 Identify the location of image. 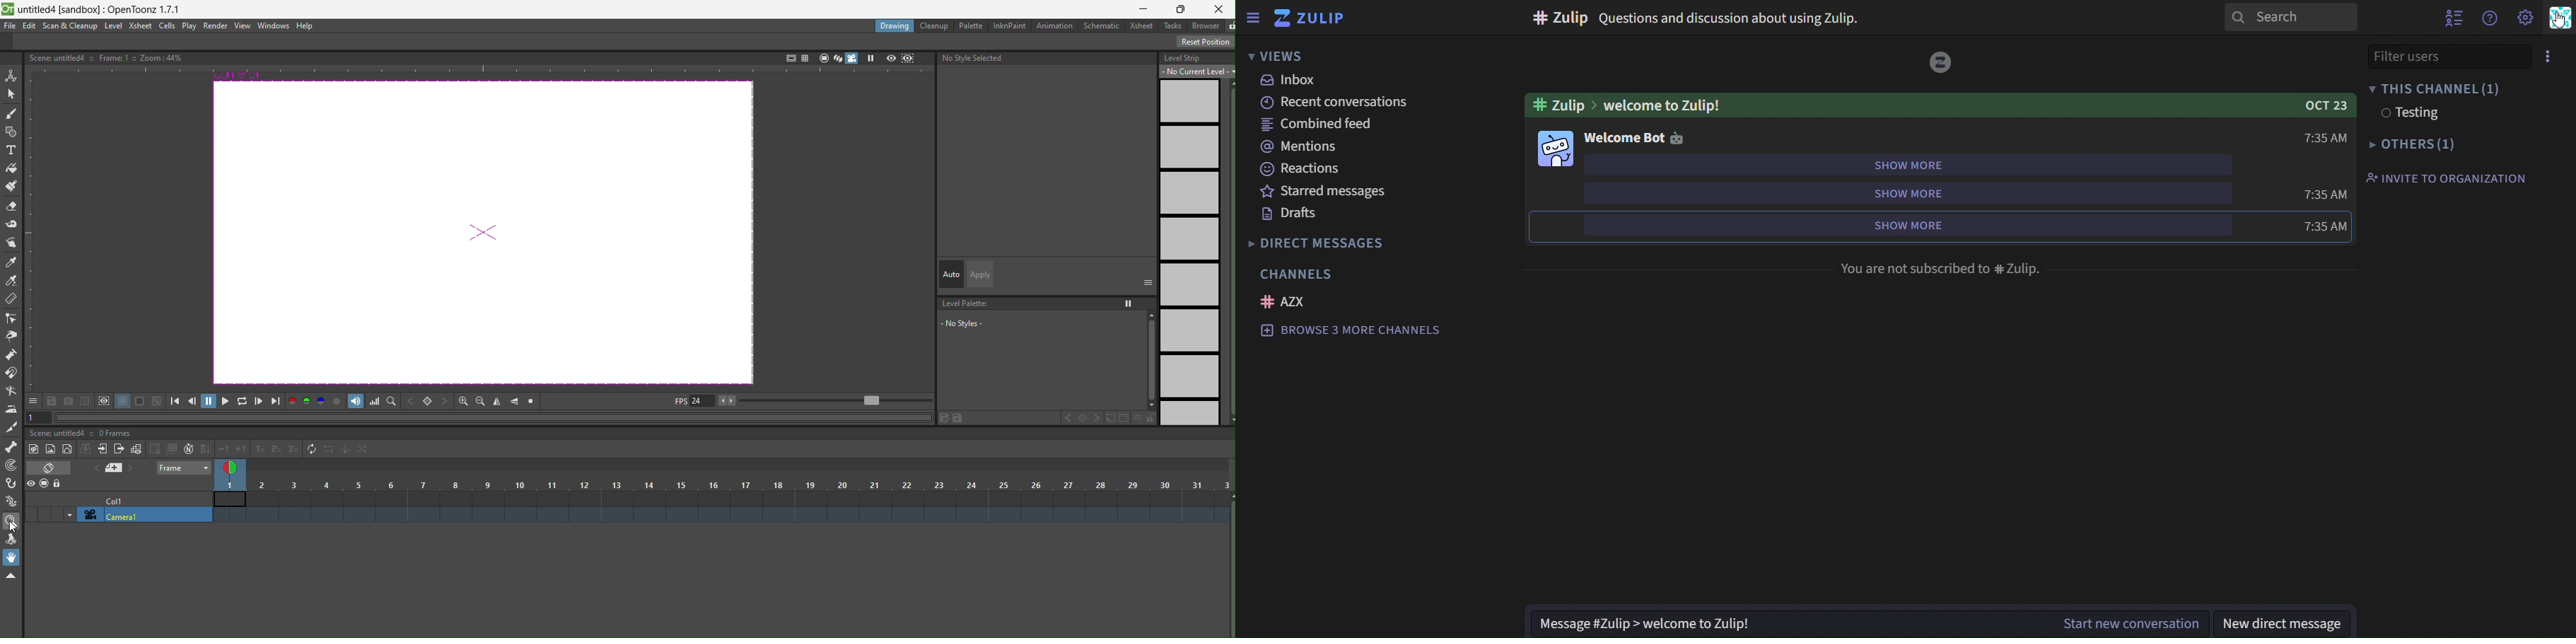
(1941, 62).